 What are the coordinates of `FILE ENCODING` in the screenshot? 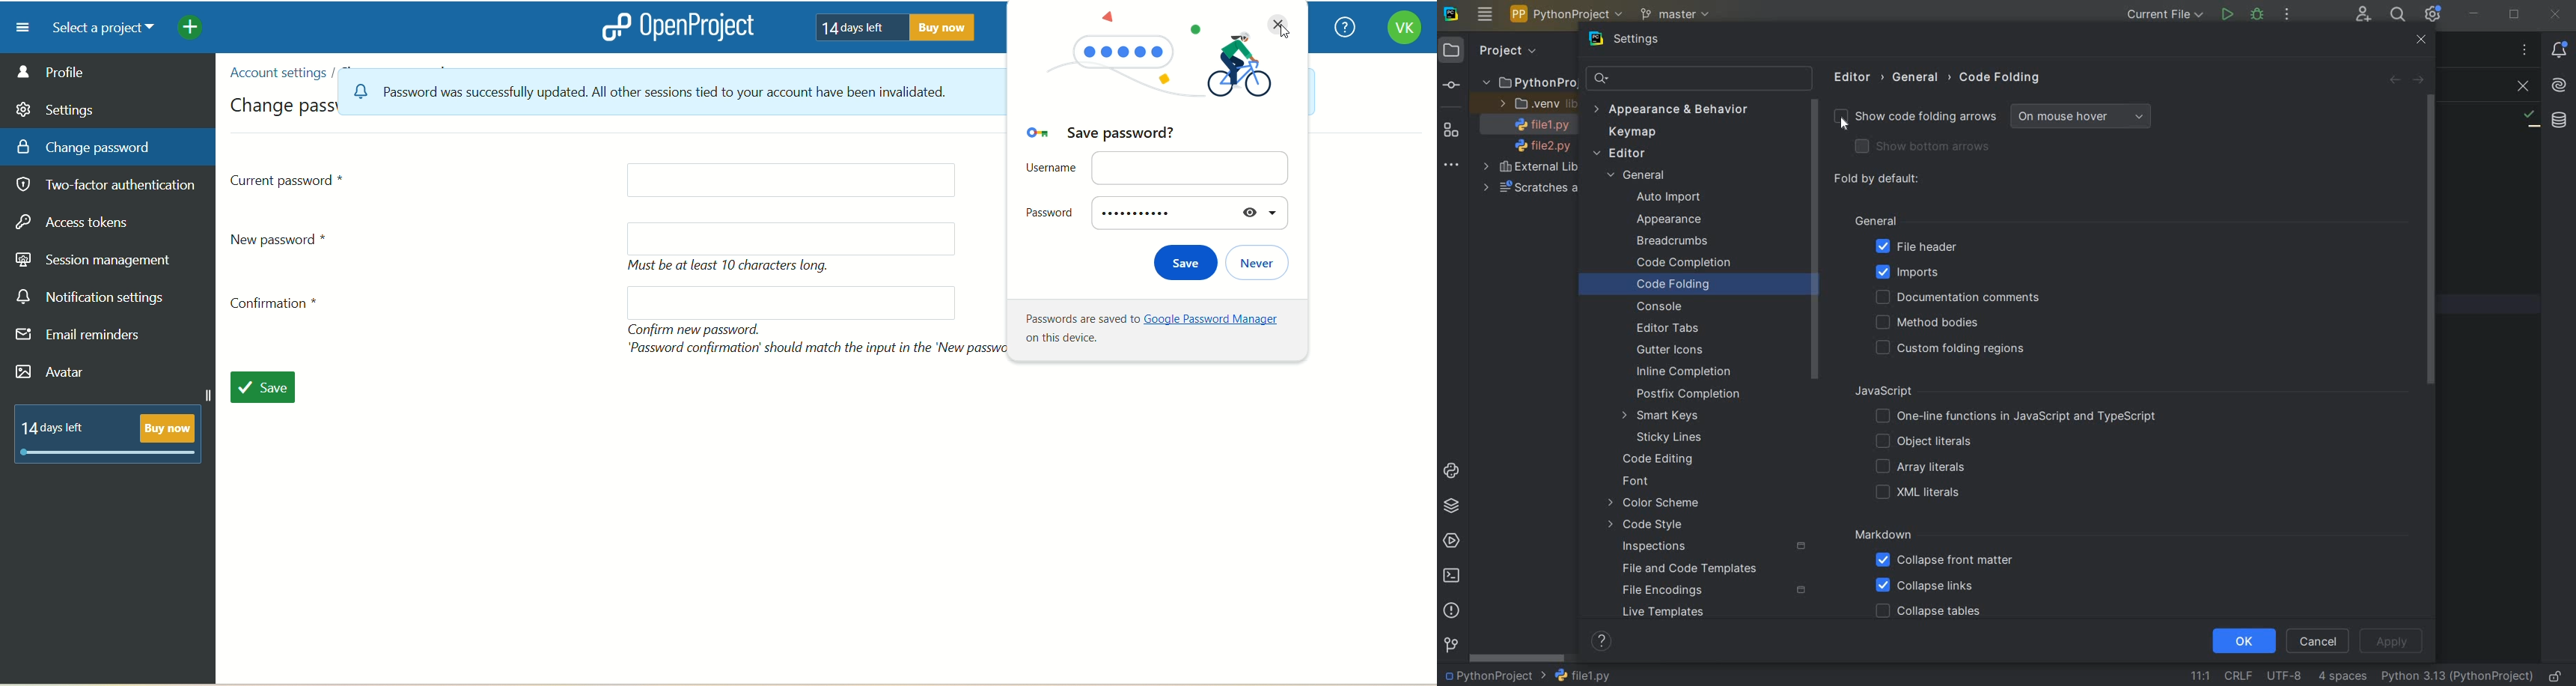 It's located at (2282, 676).